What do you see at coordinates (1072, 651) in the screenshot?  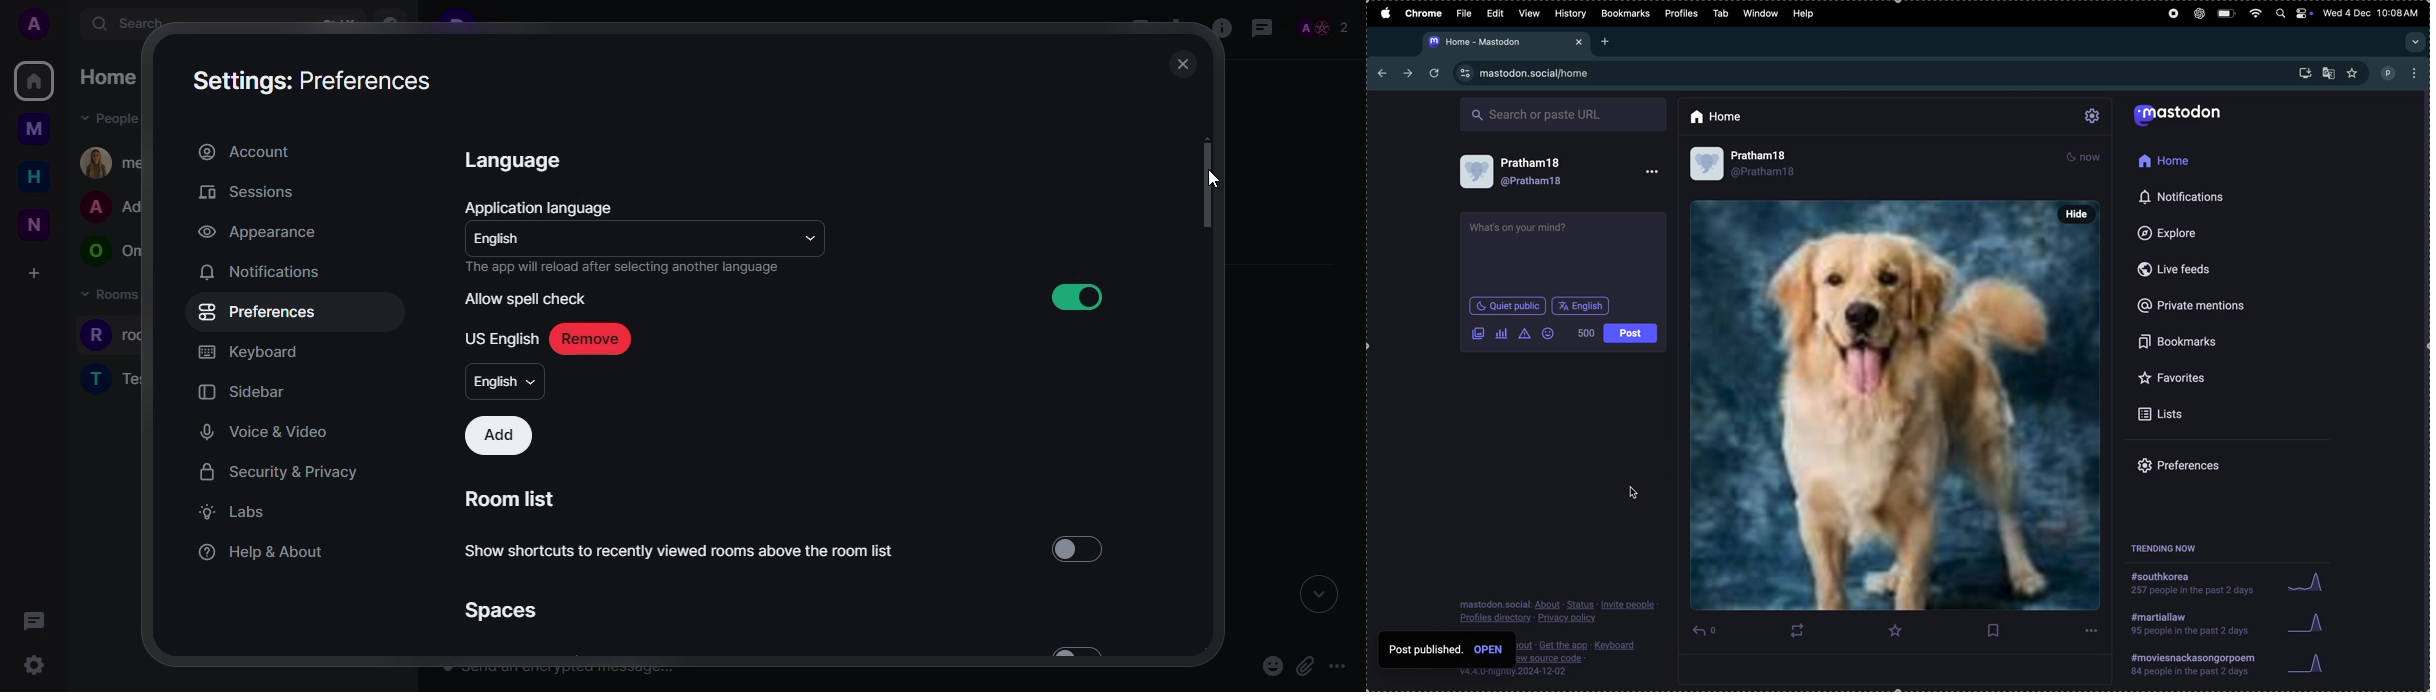 I see `Toggle button` at bounding box center [1072, 651].